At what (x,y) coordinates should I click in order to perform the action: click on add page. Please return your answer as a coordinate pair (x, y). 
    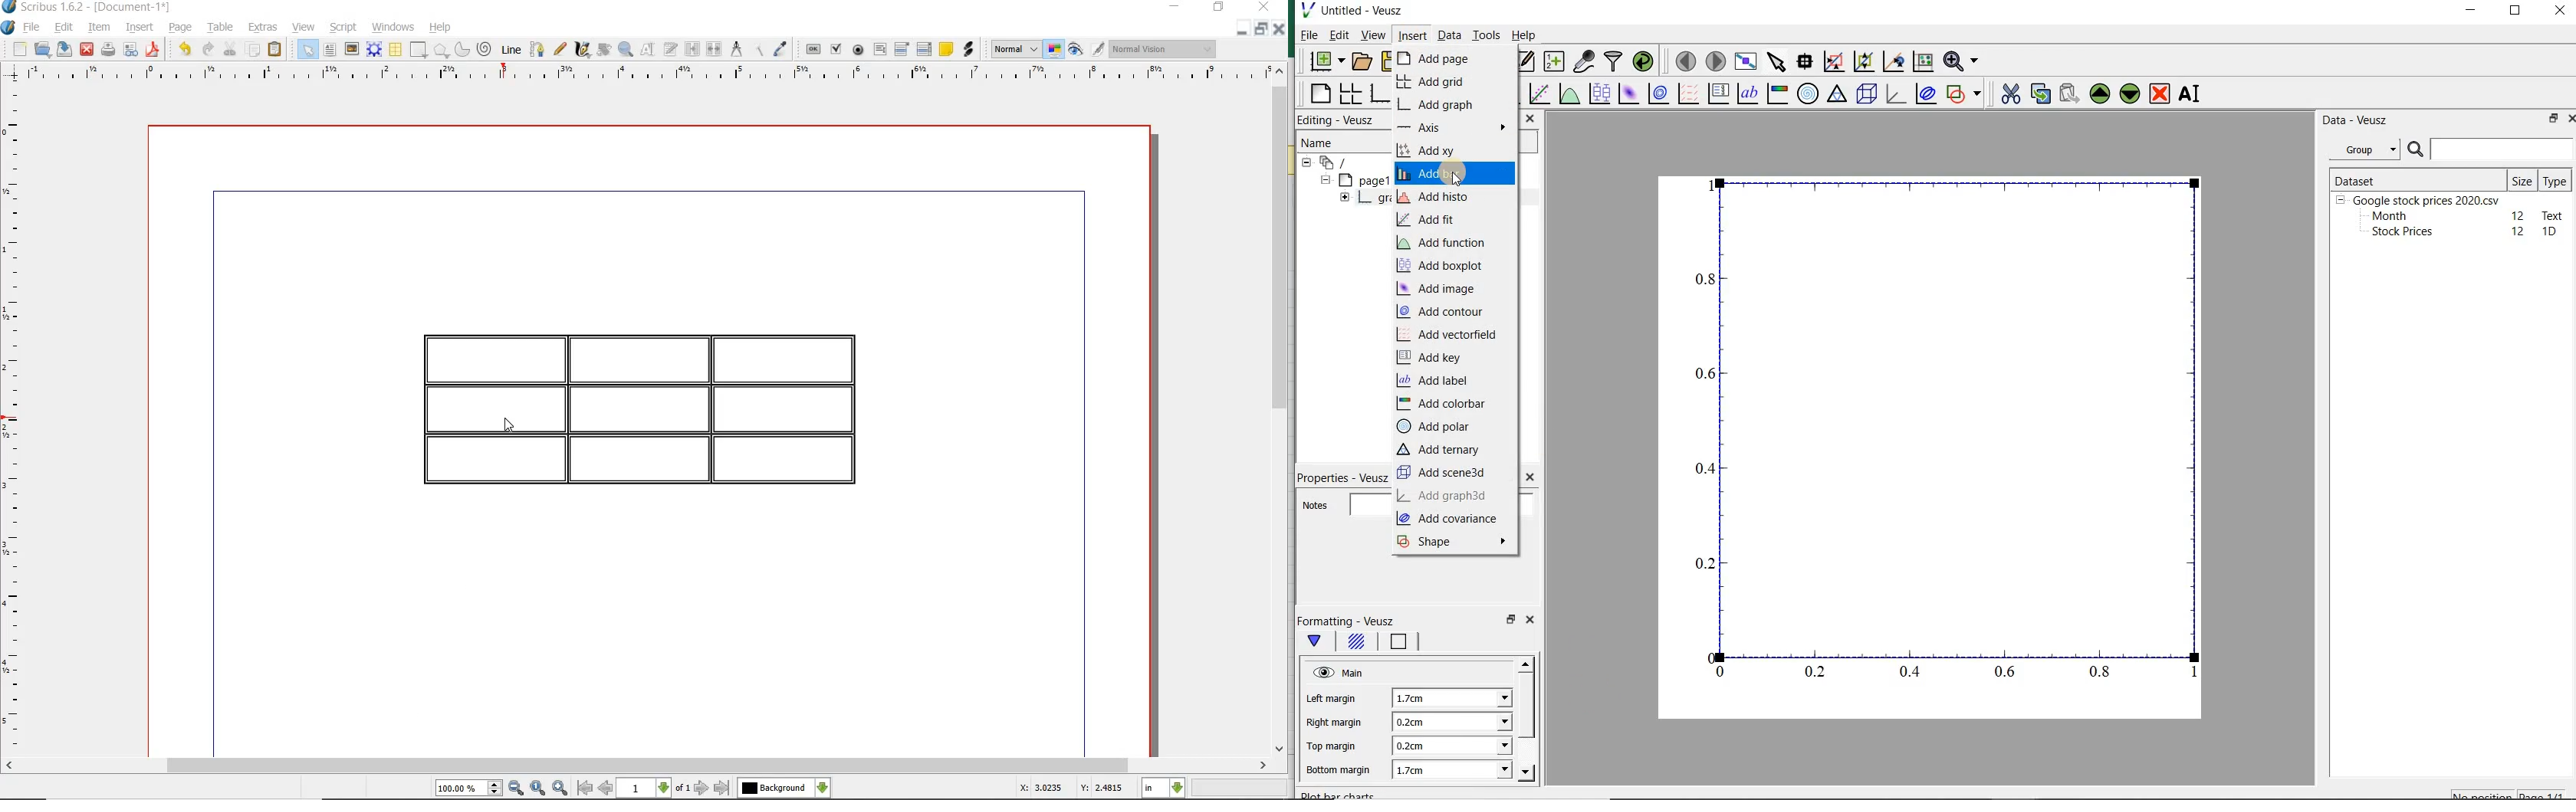
    Looking at the image, I should click on (1444, 58).